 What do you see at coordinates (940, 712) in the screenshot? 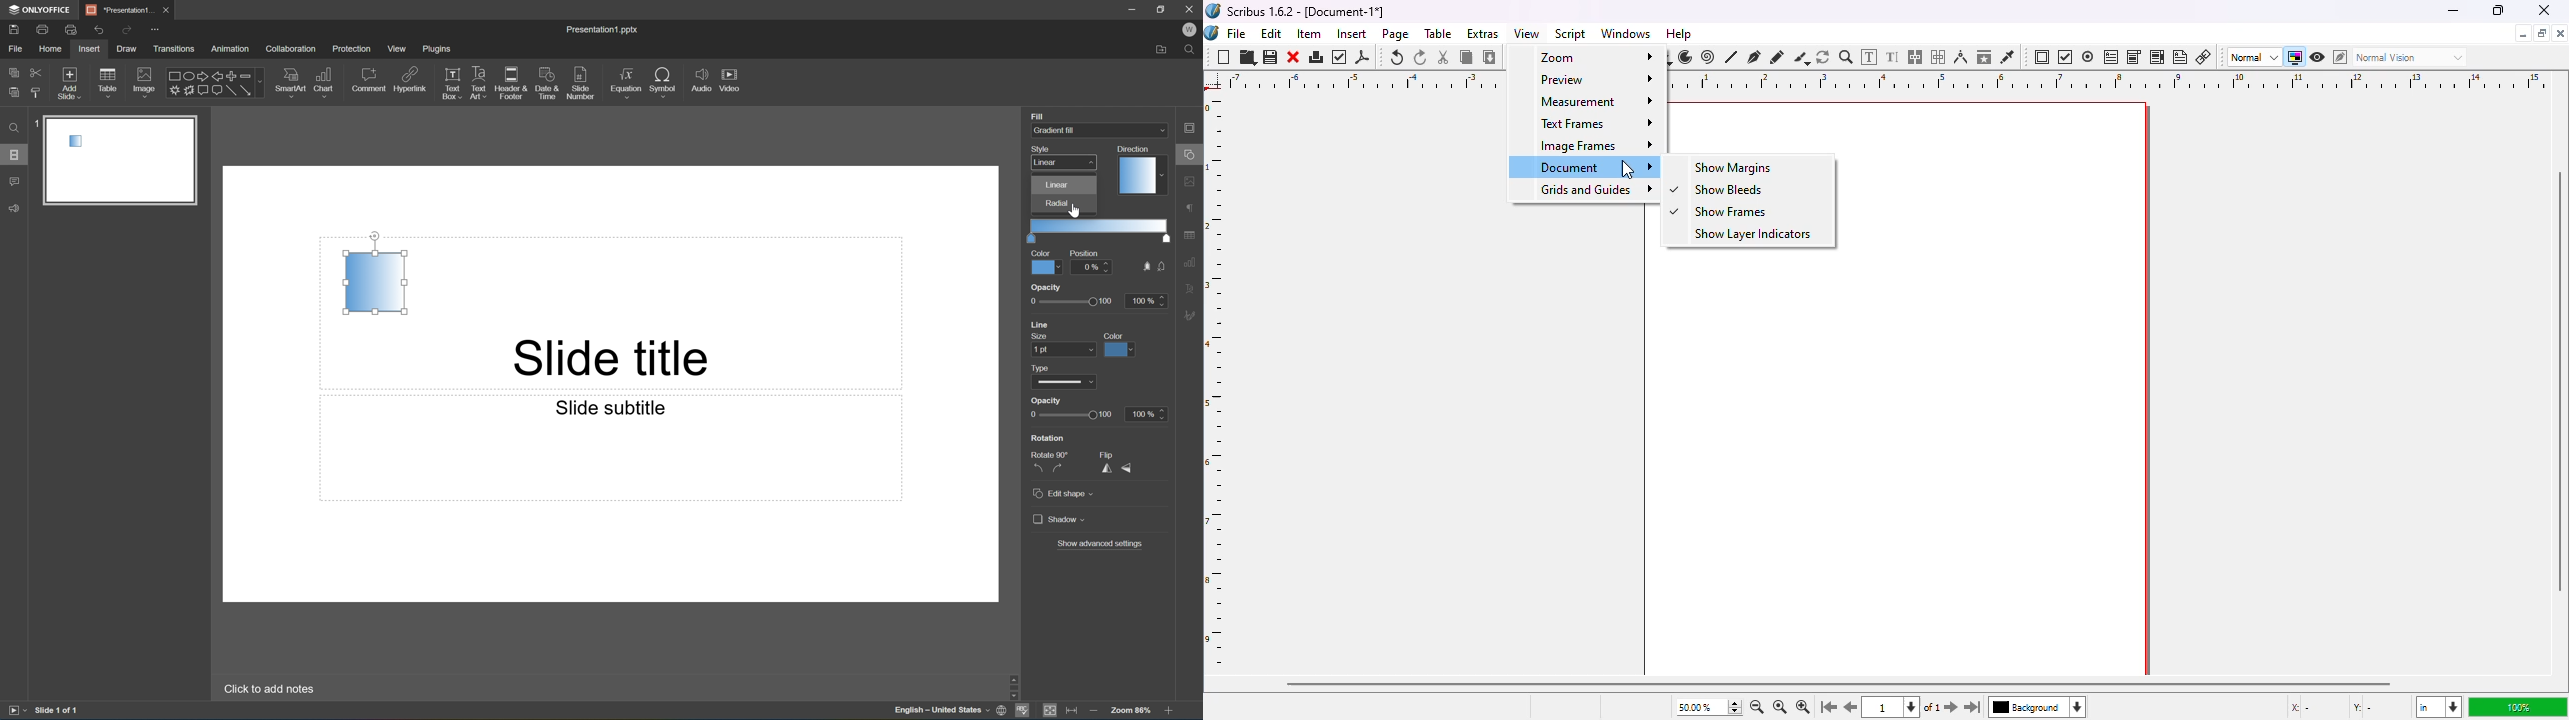
I see `English-United States` at bounding box center [940, 712].